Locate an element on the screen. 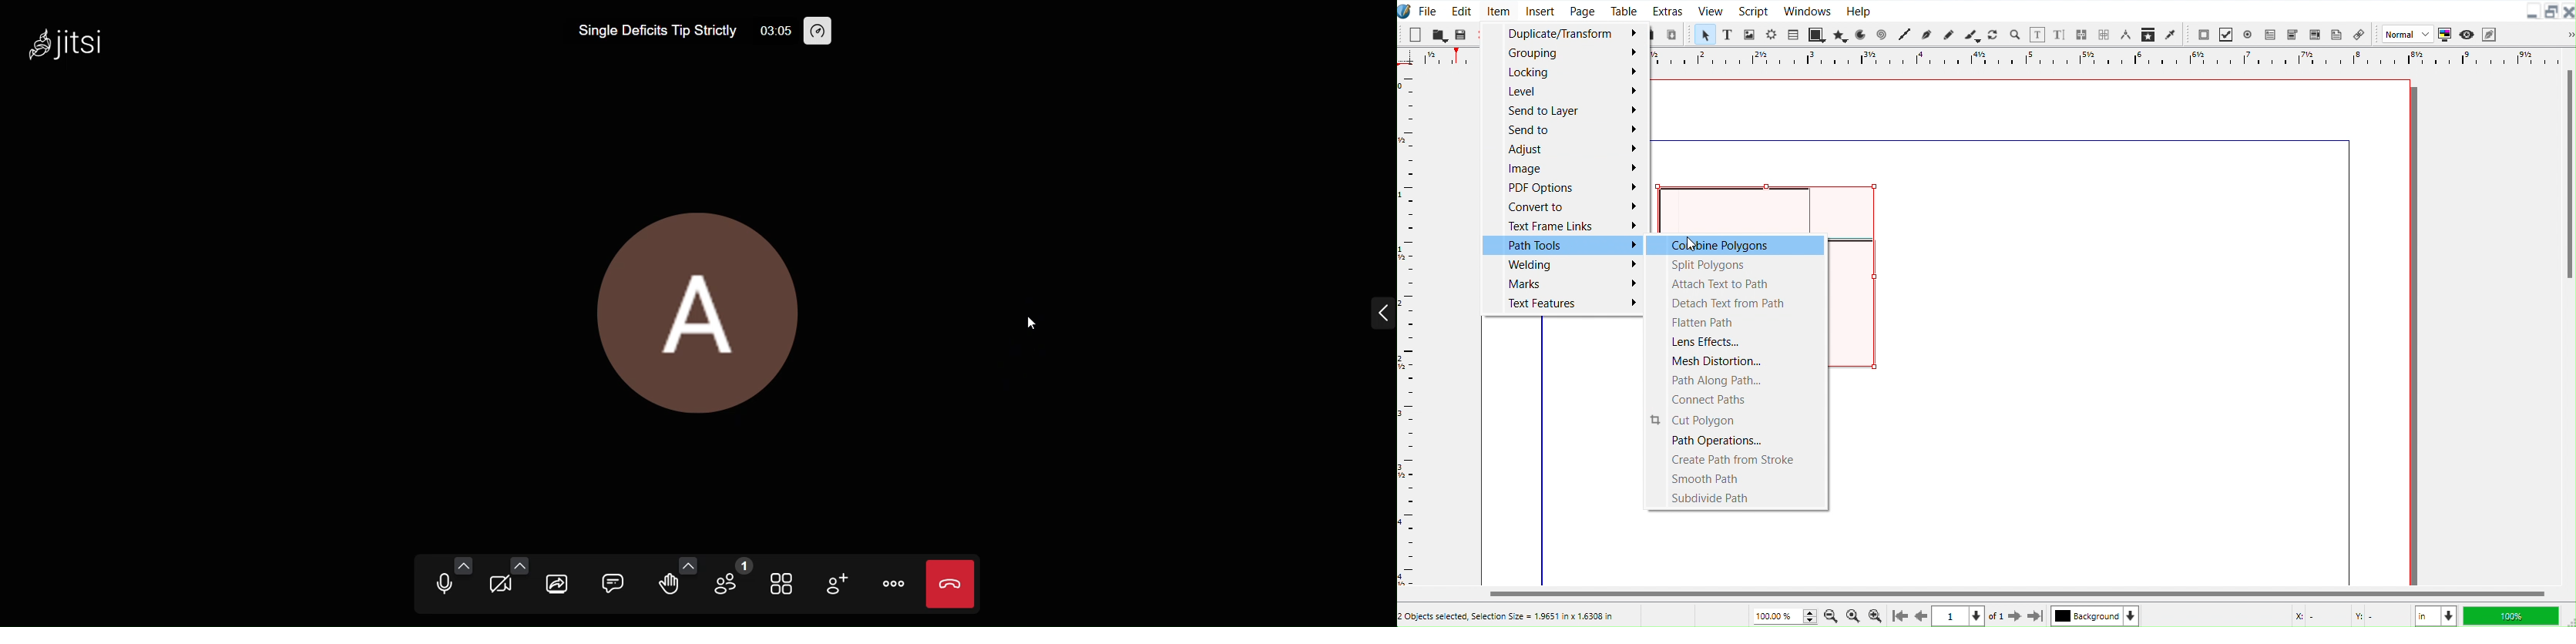  Edit in Preview mode is located at coordinates (2489, 33).